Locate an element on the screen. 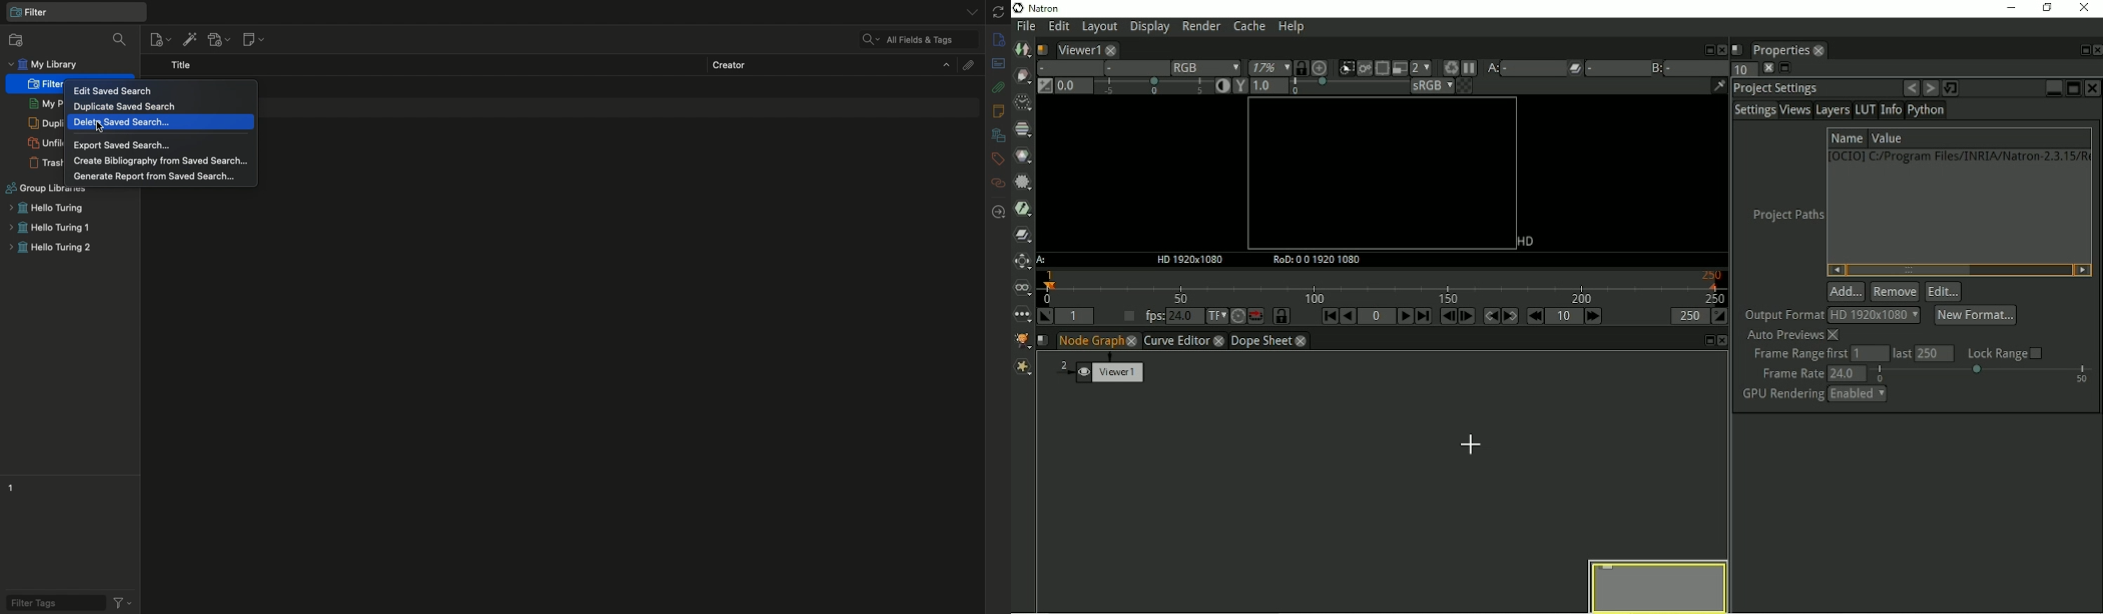 The width and height of the screenshot is (2128, 616). Title is located at coordinates (185, 66).